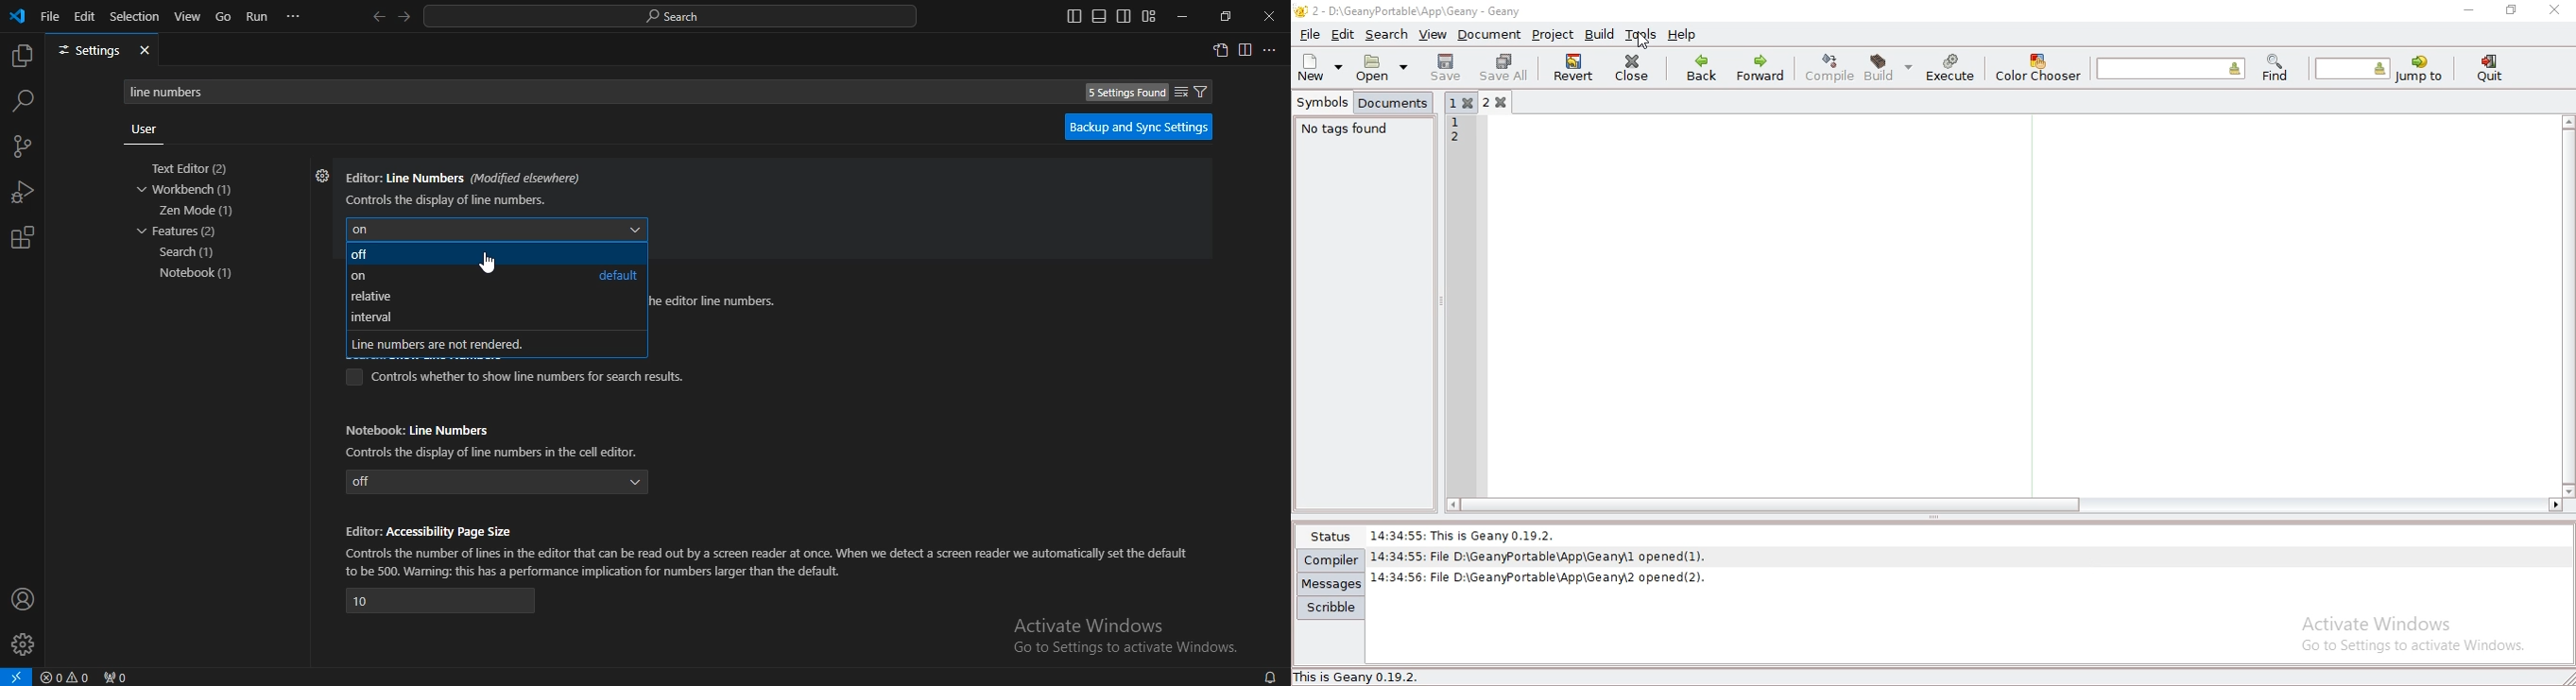 This screenshot has width=2576, height=700. I want to click on | 14:34:56: File D:\GeanyPortable\App\Geanw2 opened(2)., so click(1541, 576).